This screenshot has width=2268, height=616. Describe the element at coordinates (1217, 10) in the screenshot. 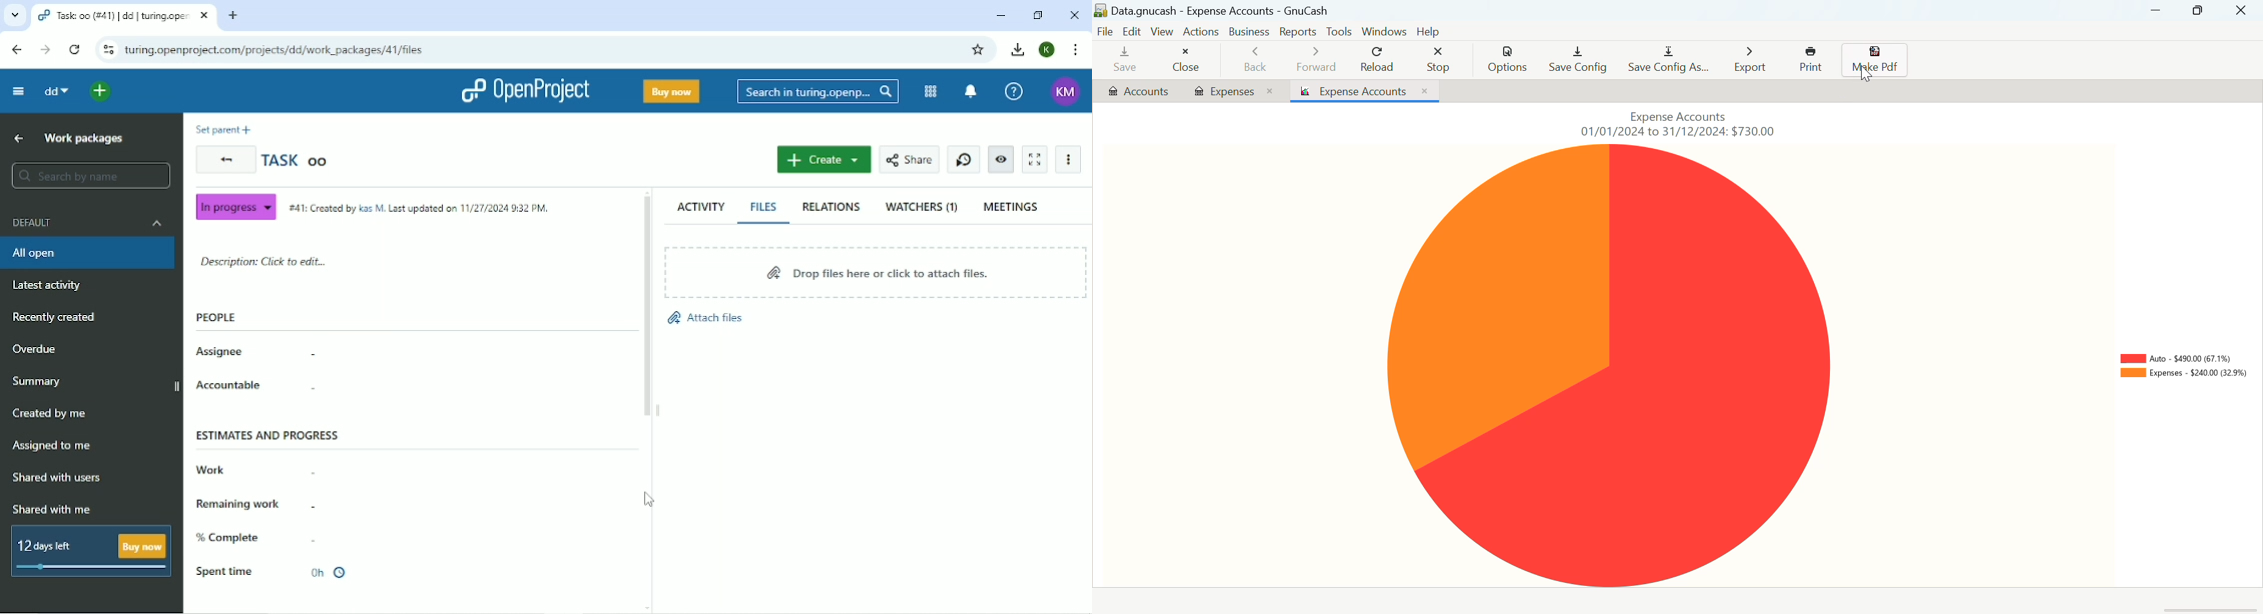

I see `Data.gnucash - Expense Accounts - GnuCash` at that location.